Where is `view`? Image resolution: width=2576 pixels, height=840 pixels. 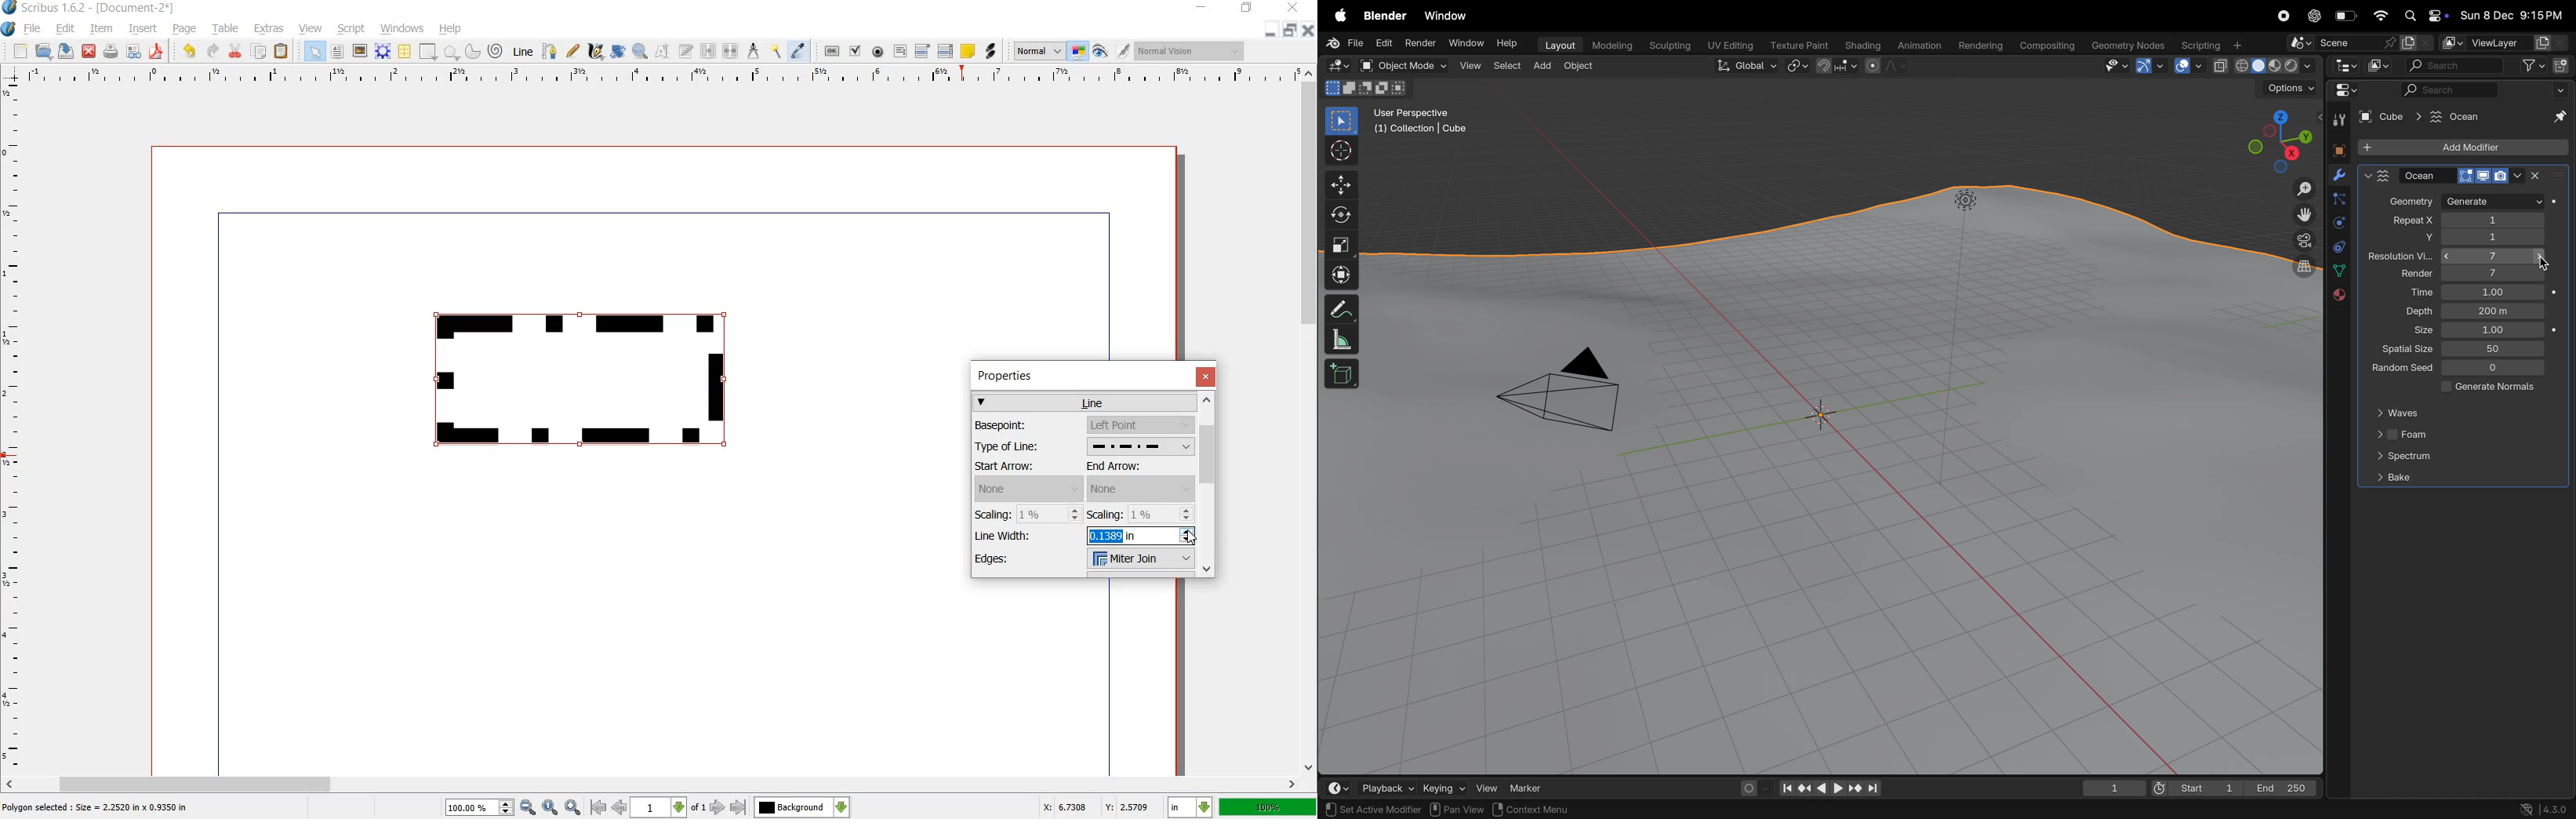 view is located at coordinates (1470, 67).